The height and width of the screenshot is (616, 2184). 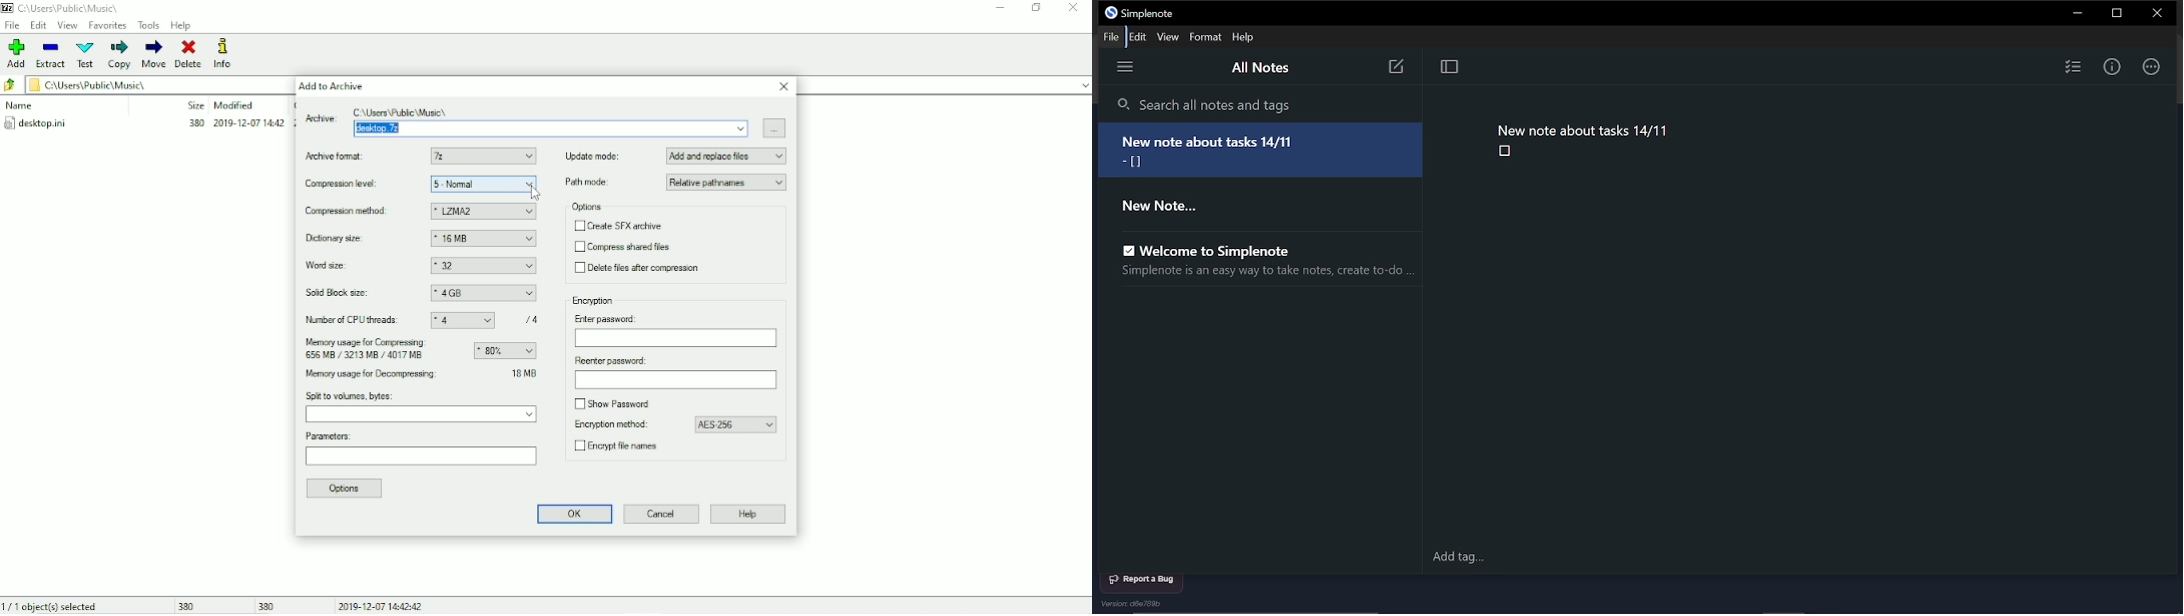 What do you see at coordinates (1451, 67) in the screenshot?
I see `Togggle focus mode` at bounding box center [1451, 67].